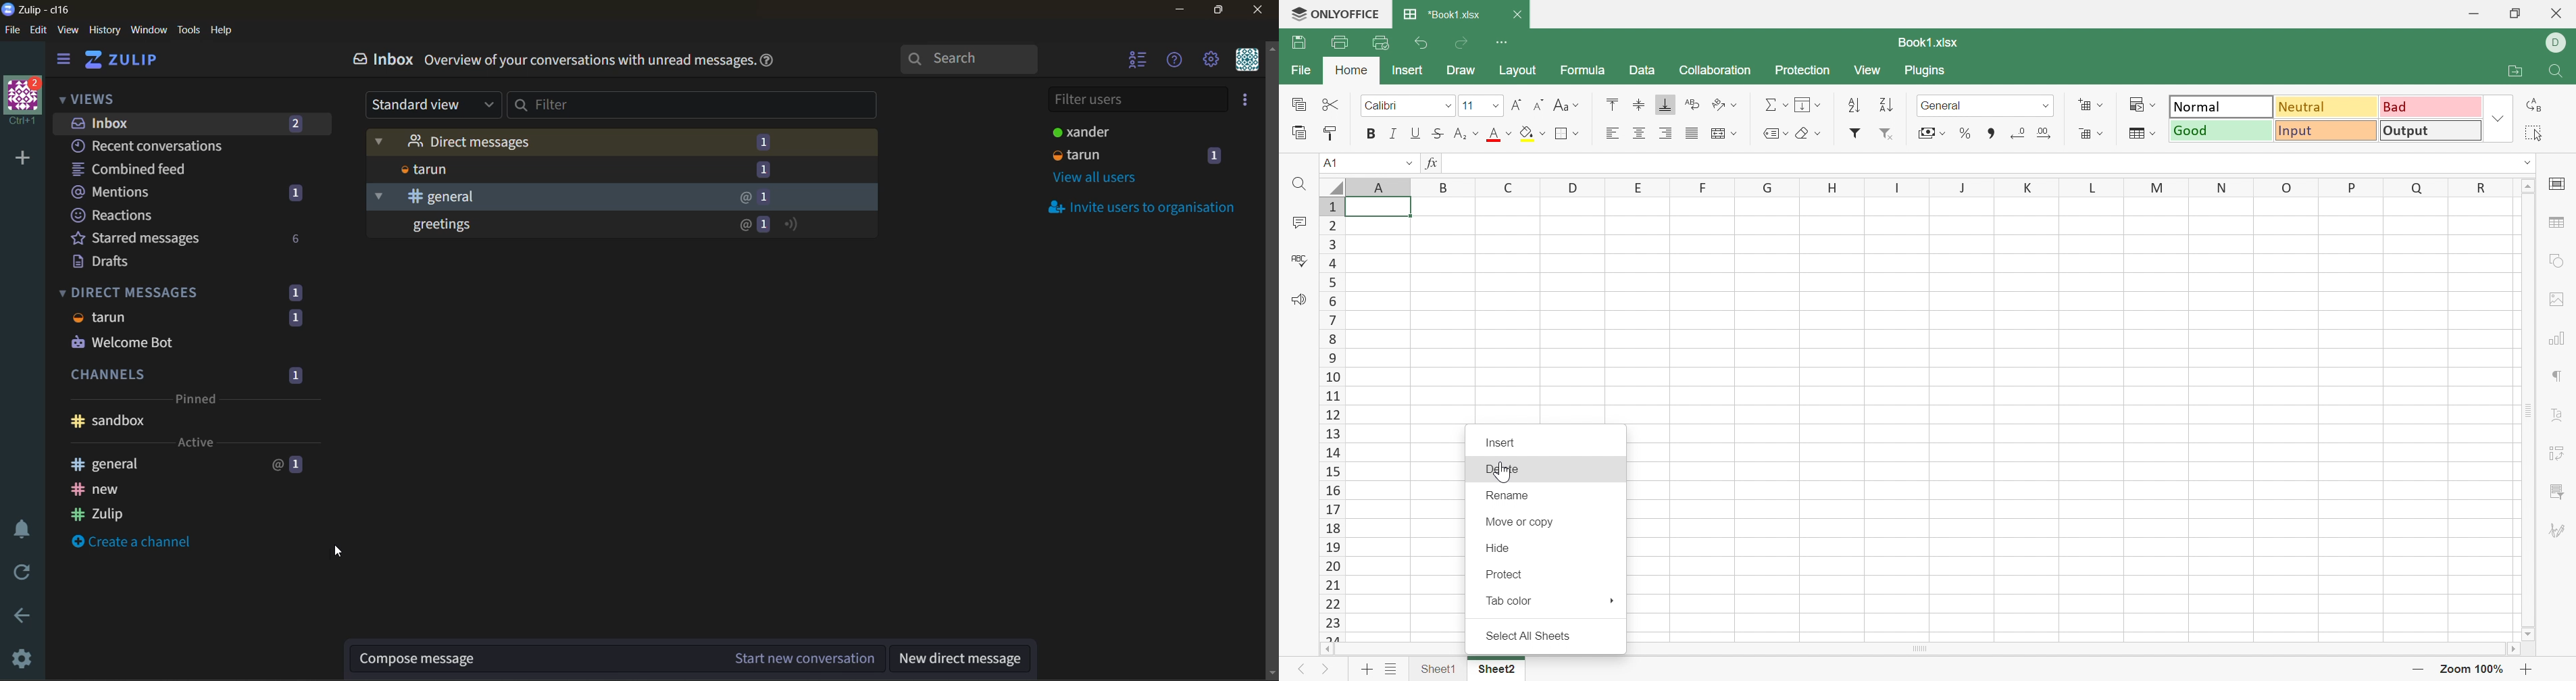  I want to click on Decrease decimal, so click(2019, 132).